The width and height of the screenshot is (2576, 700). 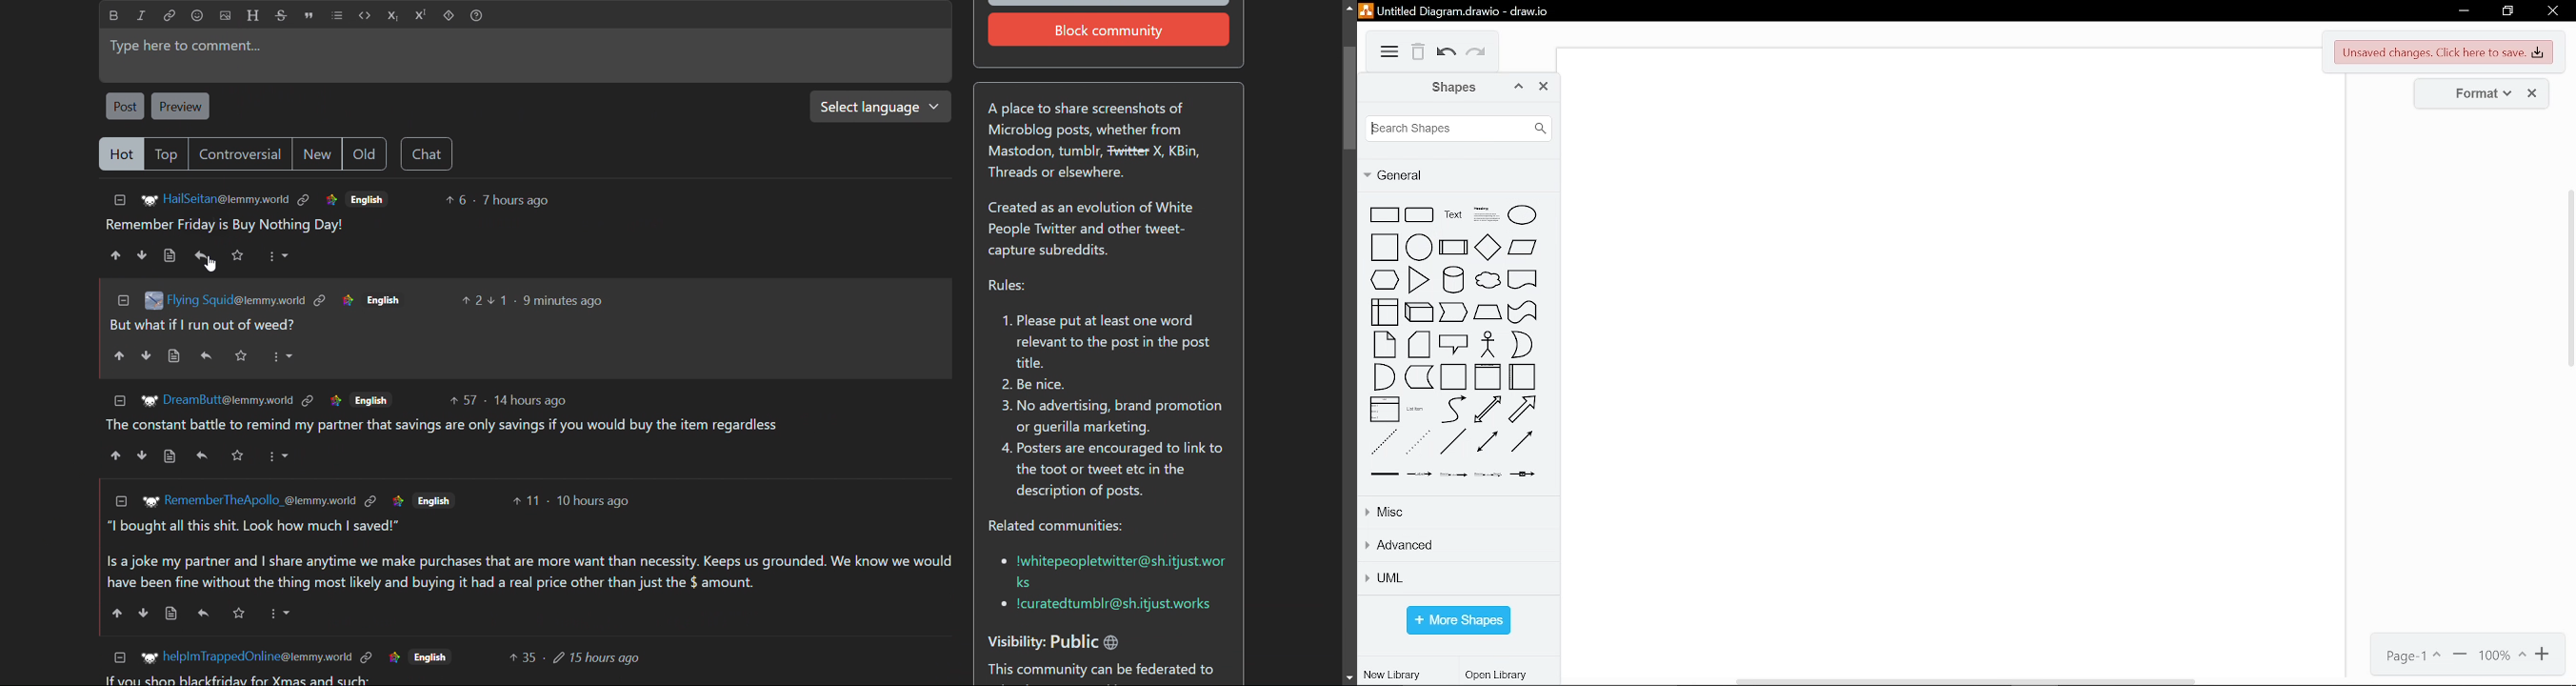 I want to click on advanced, so click(x=1458, y=547).